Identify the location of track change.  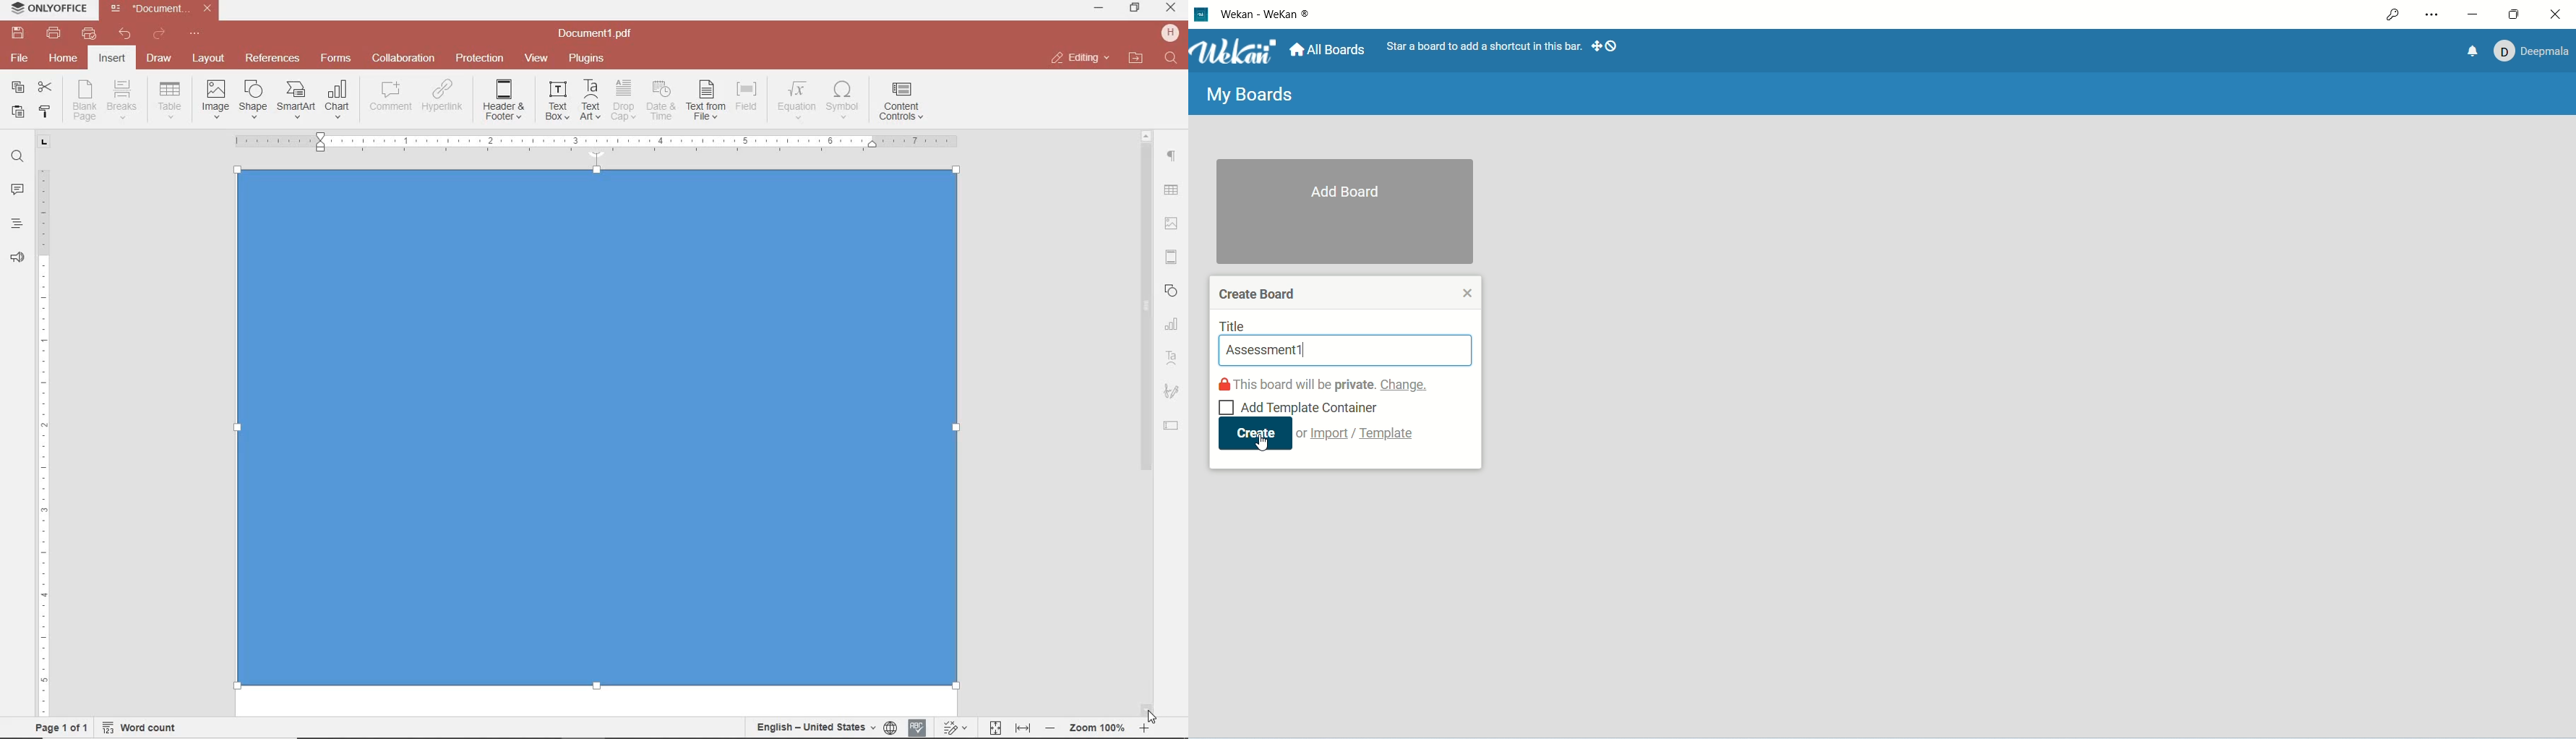
(954, 728).